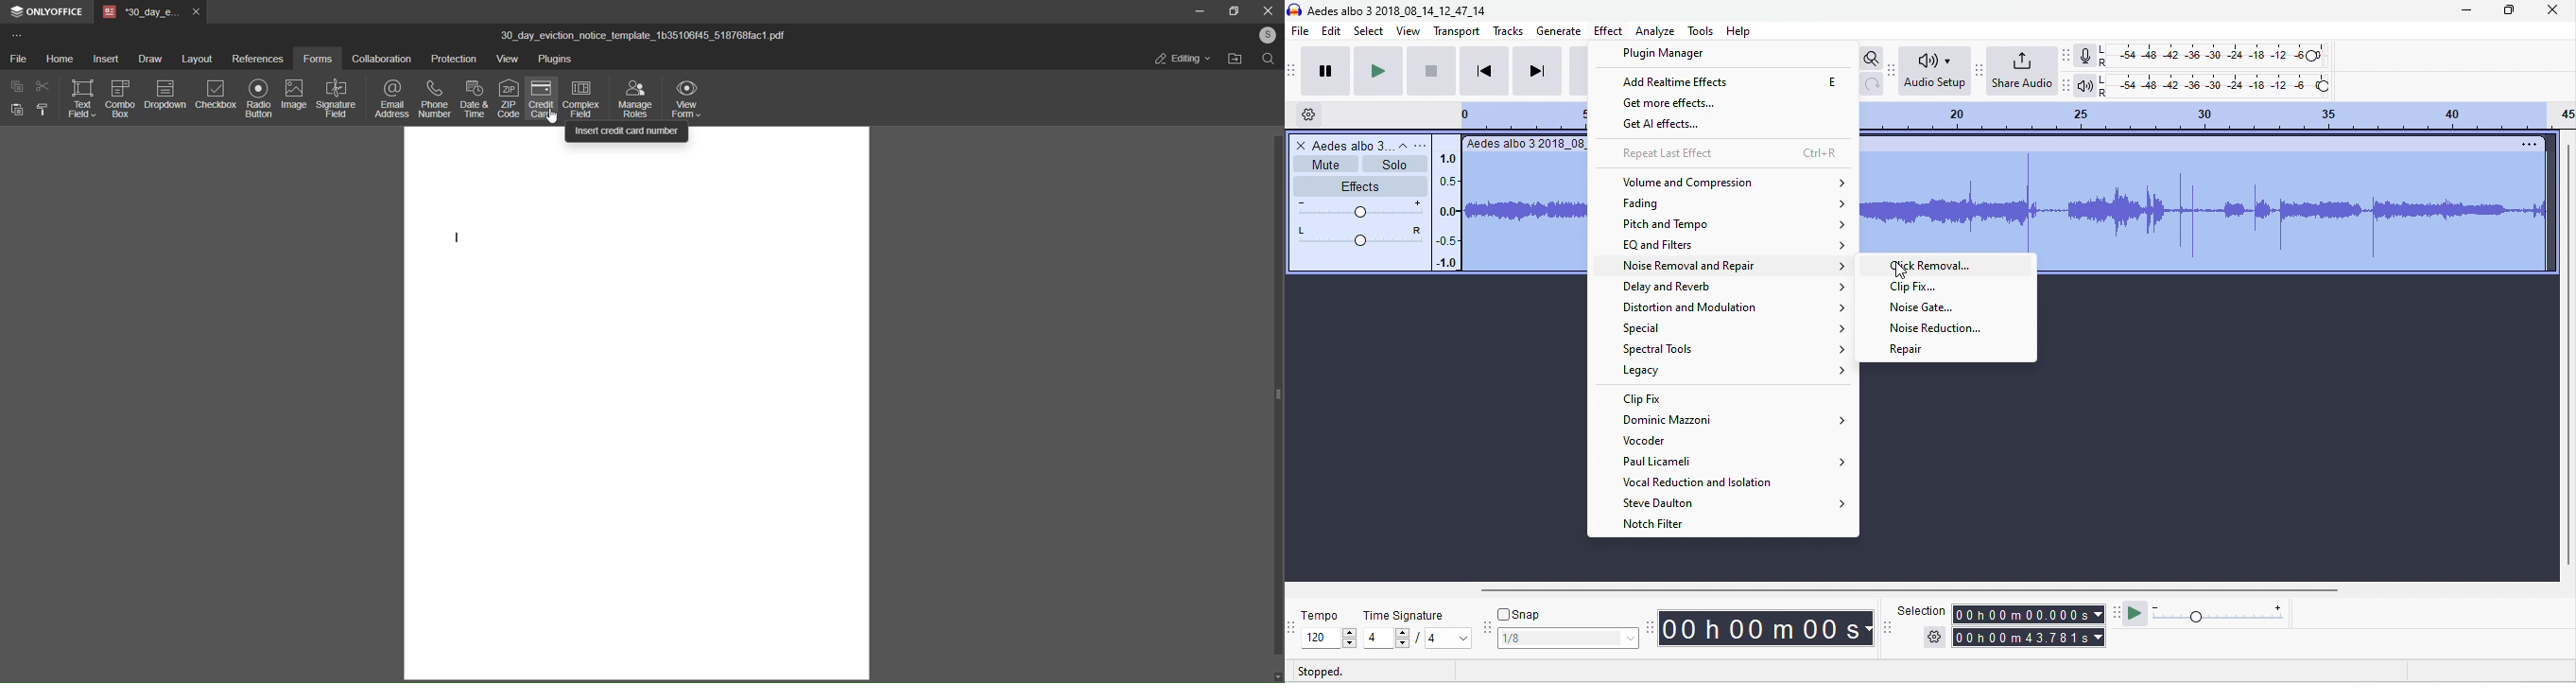 The image size is (2576, 700). What do you see at coordinates (14, 110) in the screenshot?
I see `paste` at bounding box center [14, 110].